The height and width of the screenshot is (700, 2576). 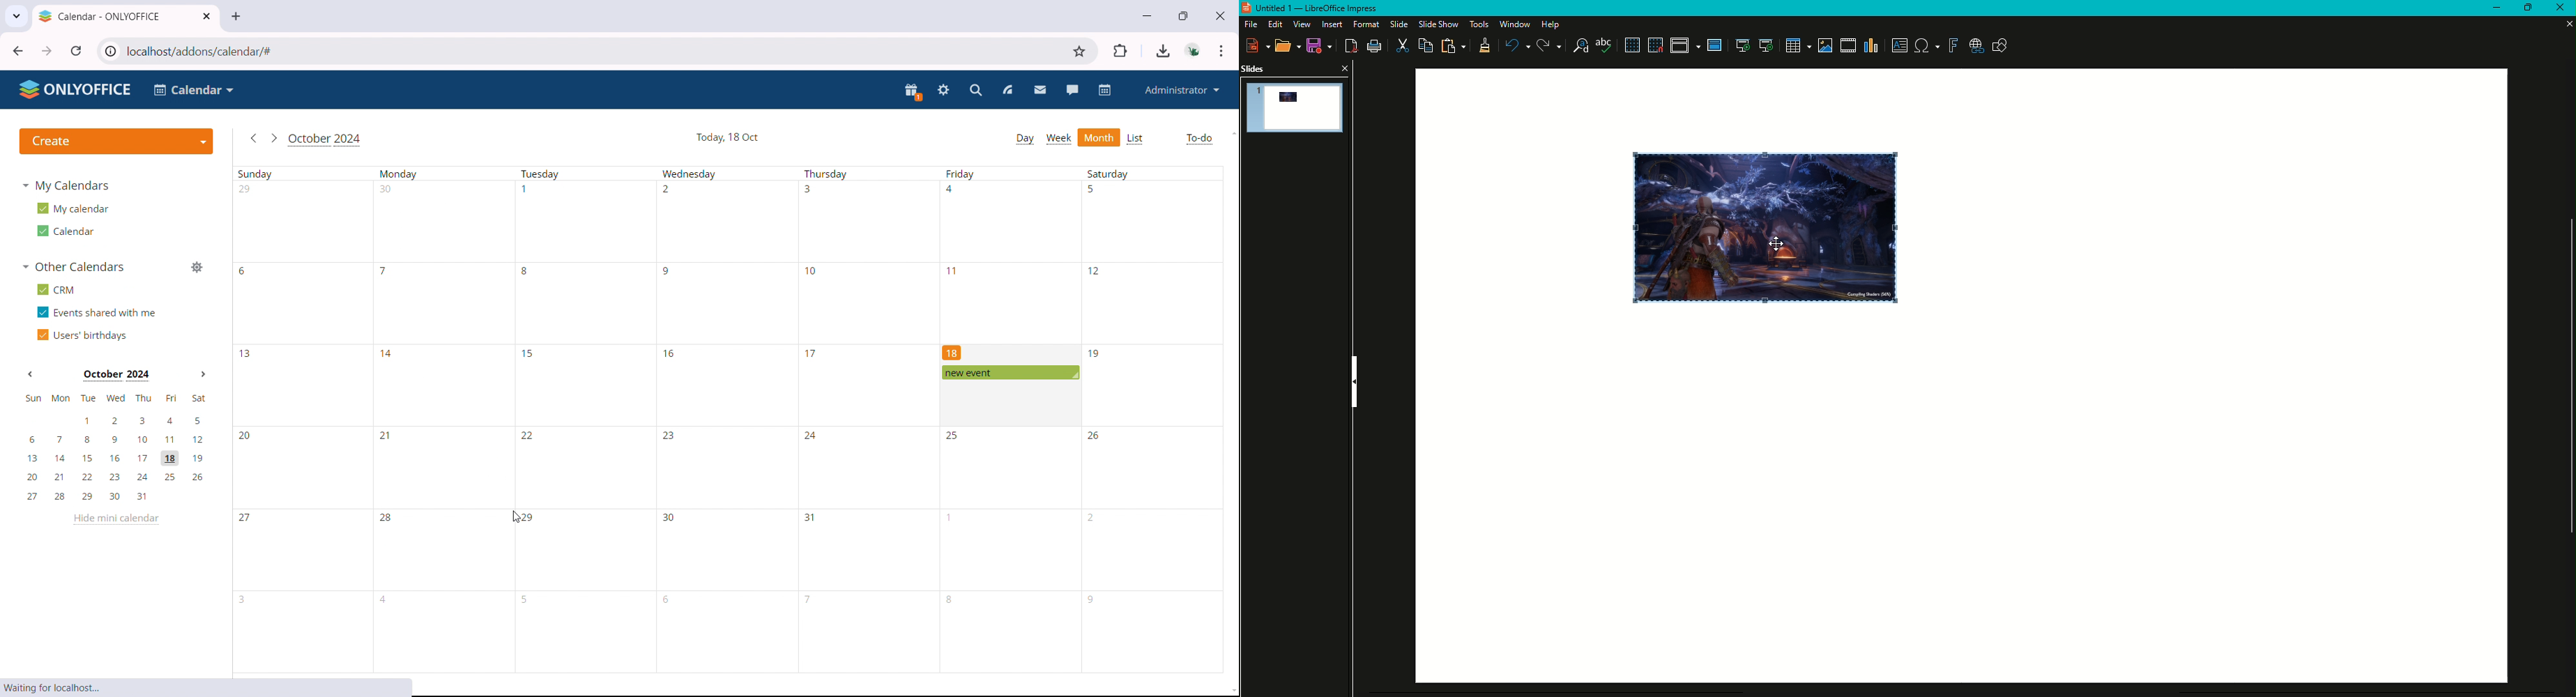 What do you see at coordinates (1080, 52) in the screenshot?
I see `bookmark this tab` at bounding box center [1080, 52].